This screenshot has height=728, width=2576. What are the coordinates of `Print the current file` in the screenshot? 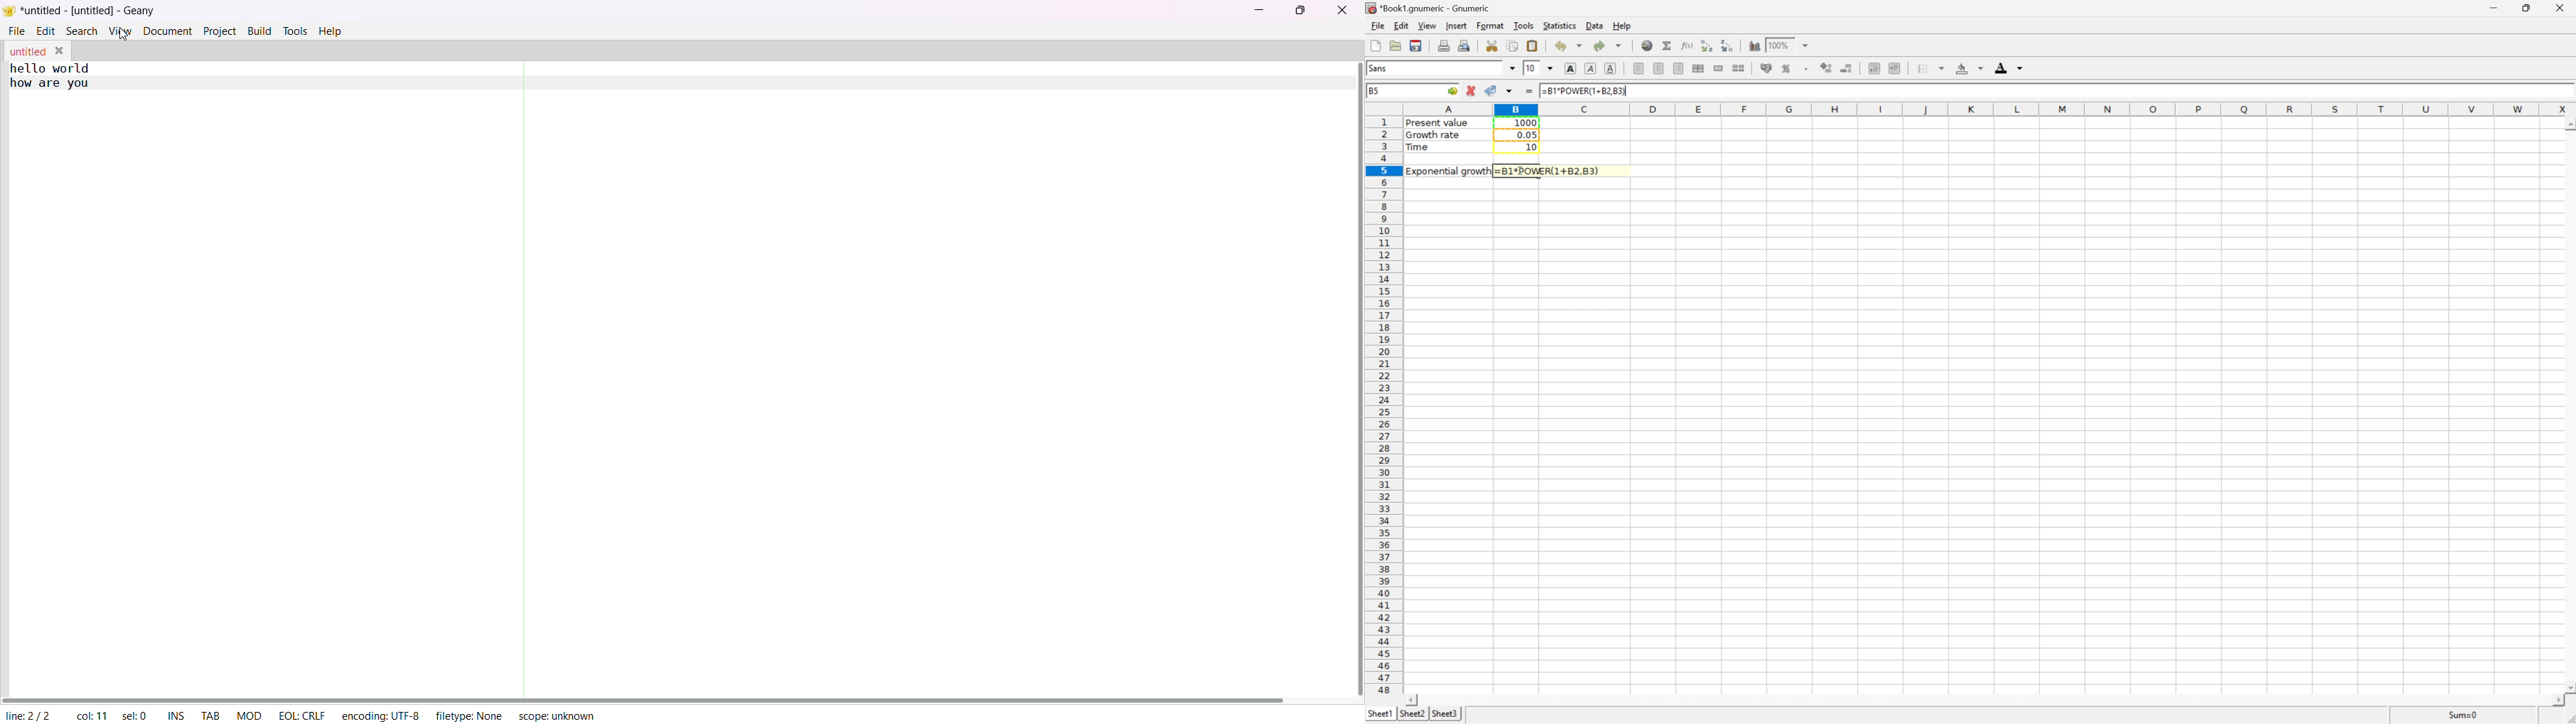 It's located at (1444, 46).